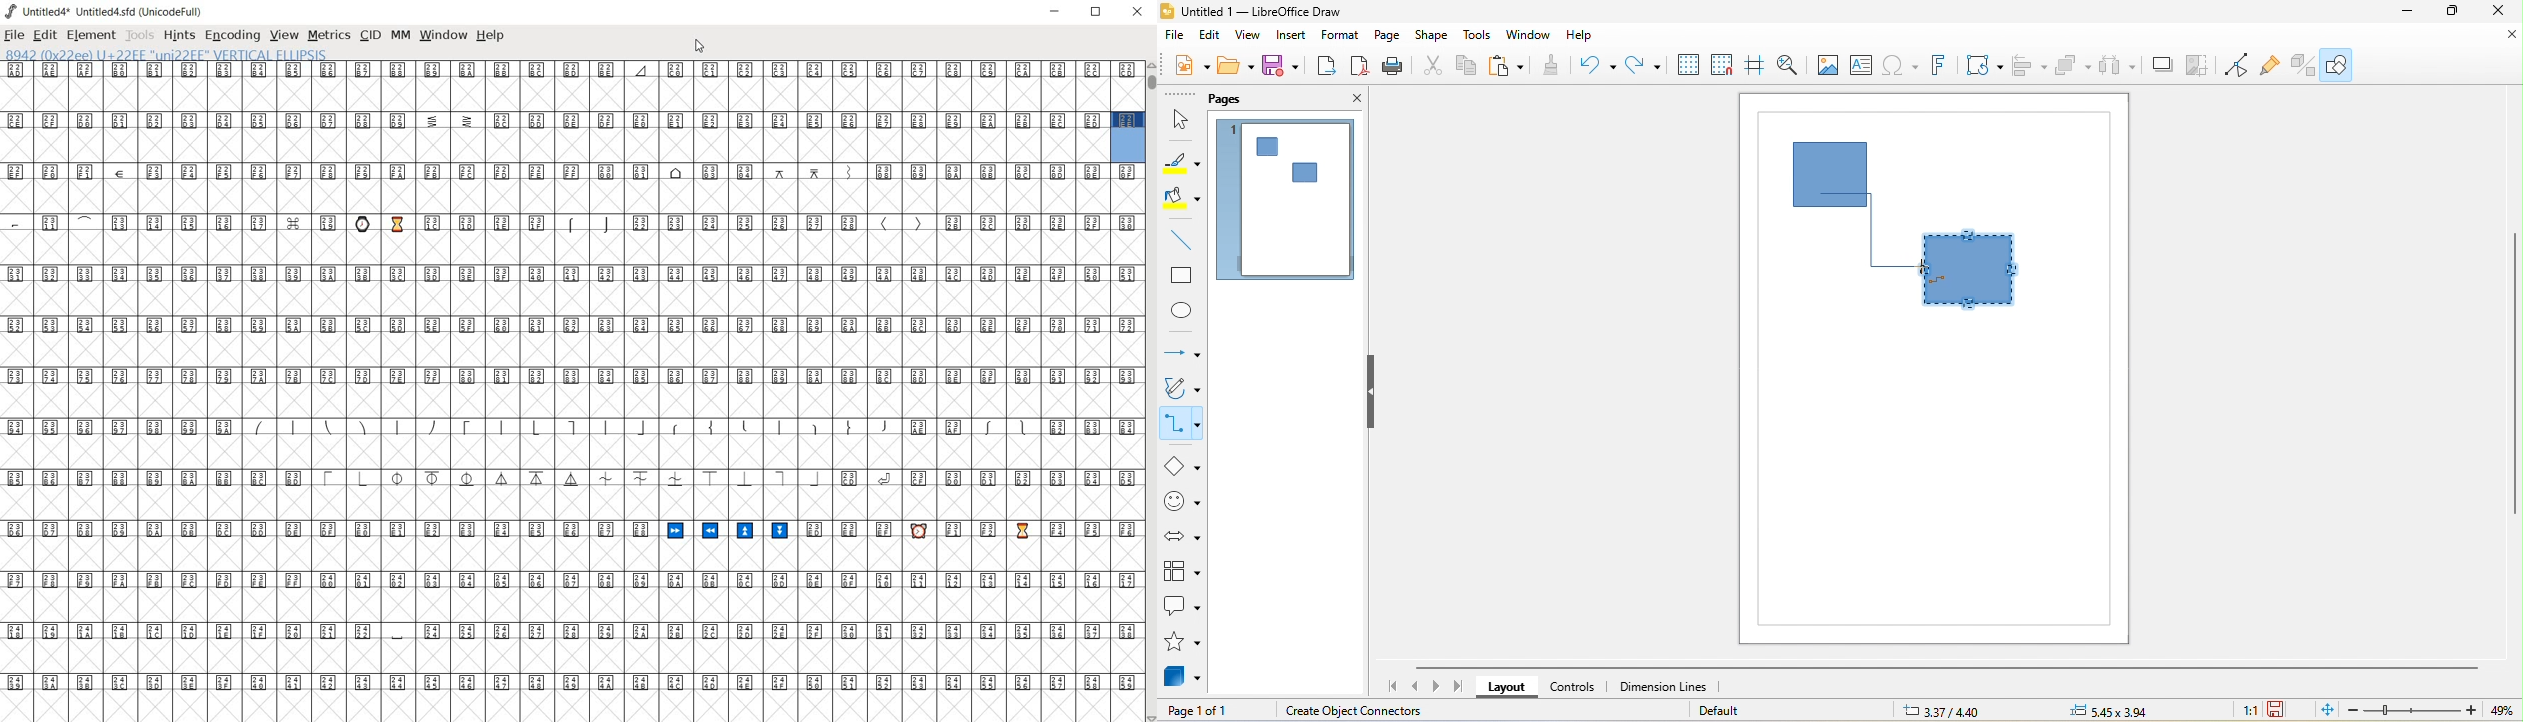  I want to click on RESTORE, so click(1099, 13).